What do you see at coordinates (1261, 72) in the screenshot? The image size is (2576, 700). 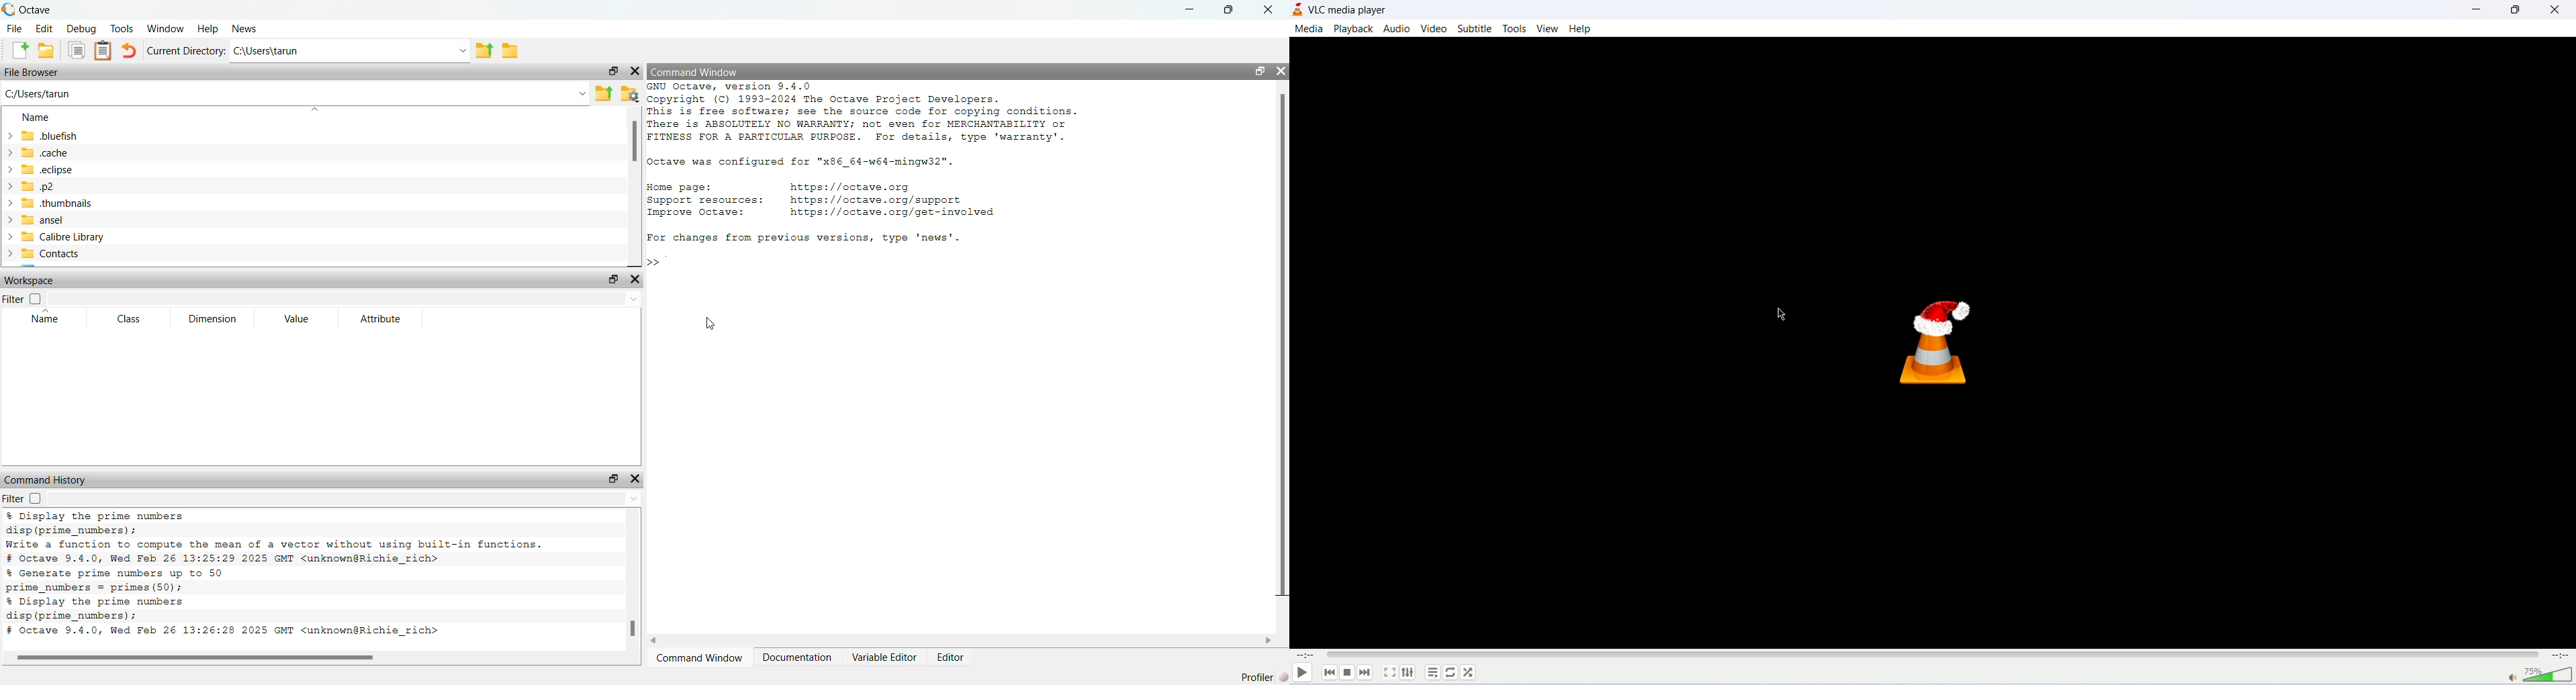 I see `open in separate window` at bounding box center [1261, 72].